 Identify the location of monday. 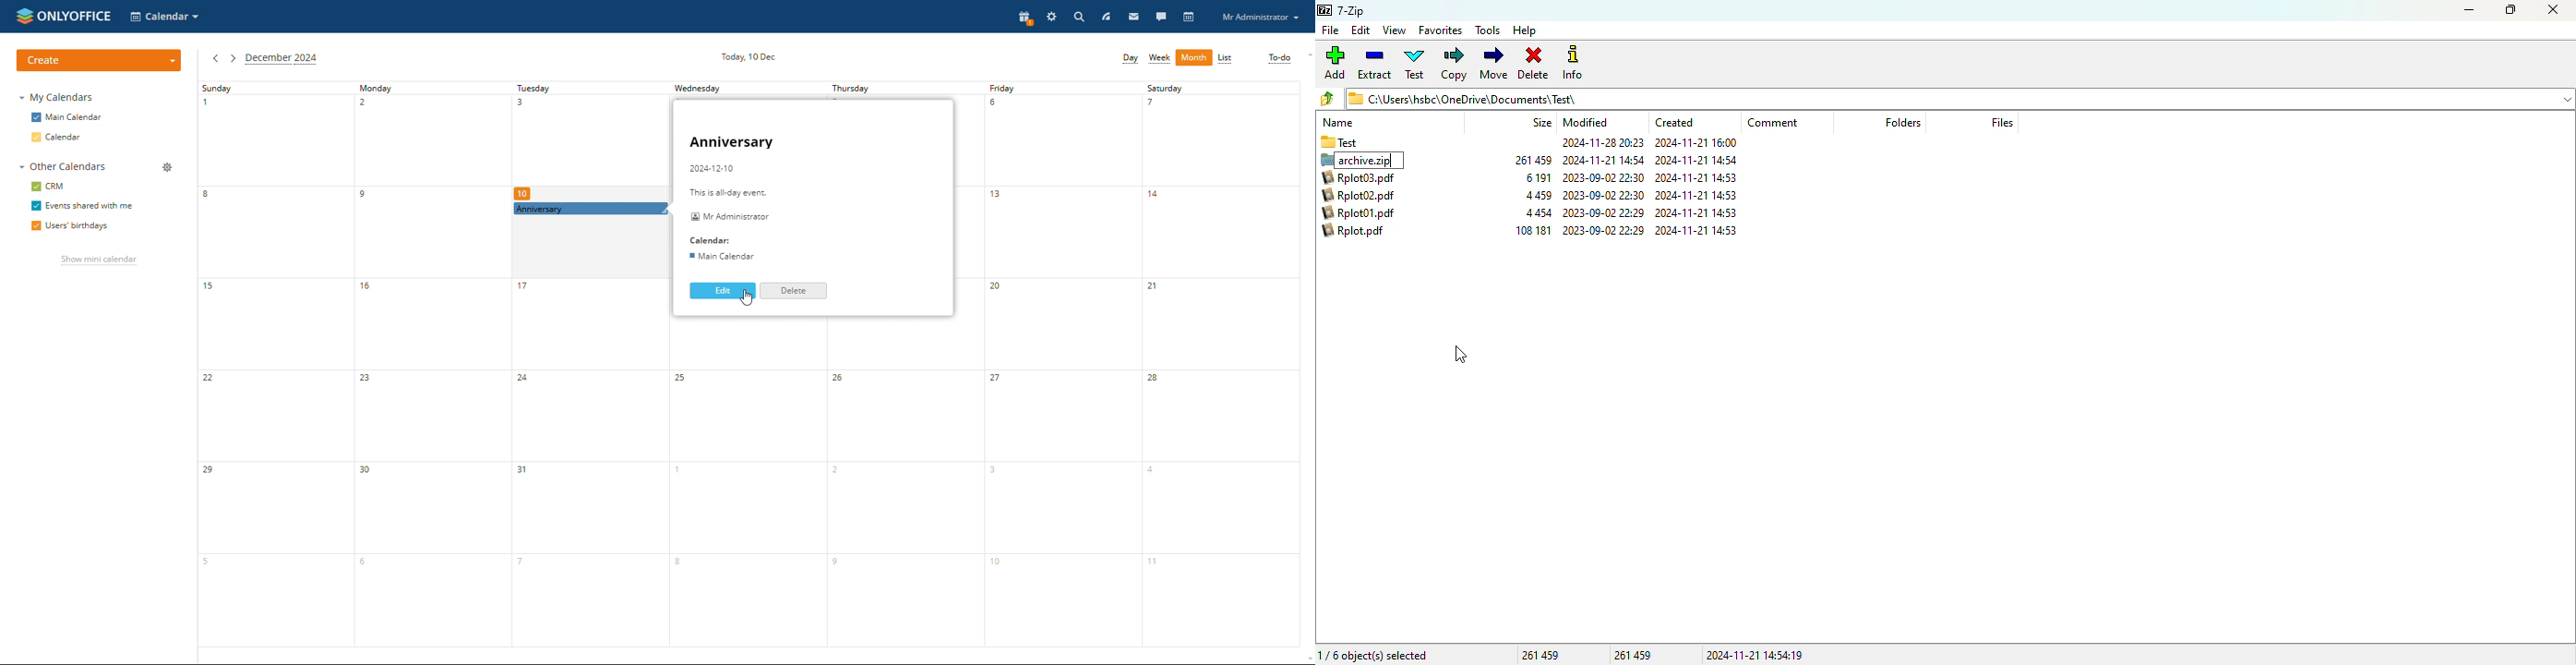
(432, 363).